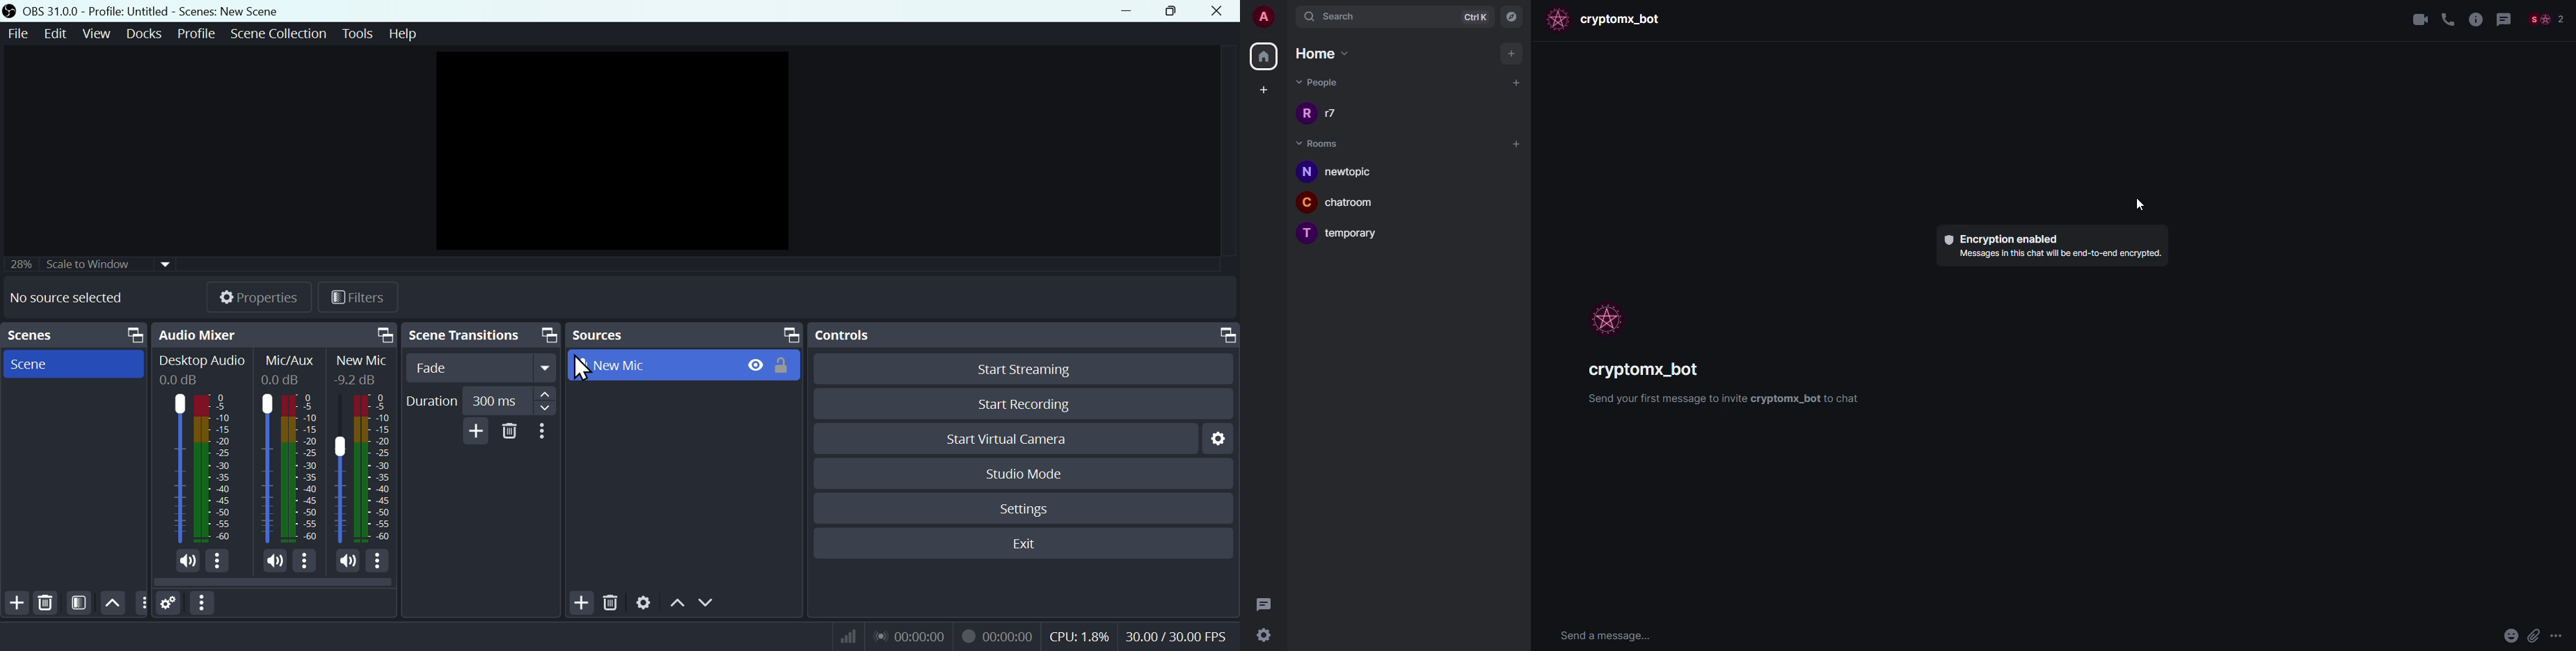 Image resolution: width=2576 pixels, height=672 pixels. I want to click on r, so click(1307, 114).